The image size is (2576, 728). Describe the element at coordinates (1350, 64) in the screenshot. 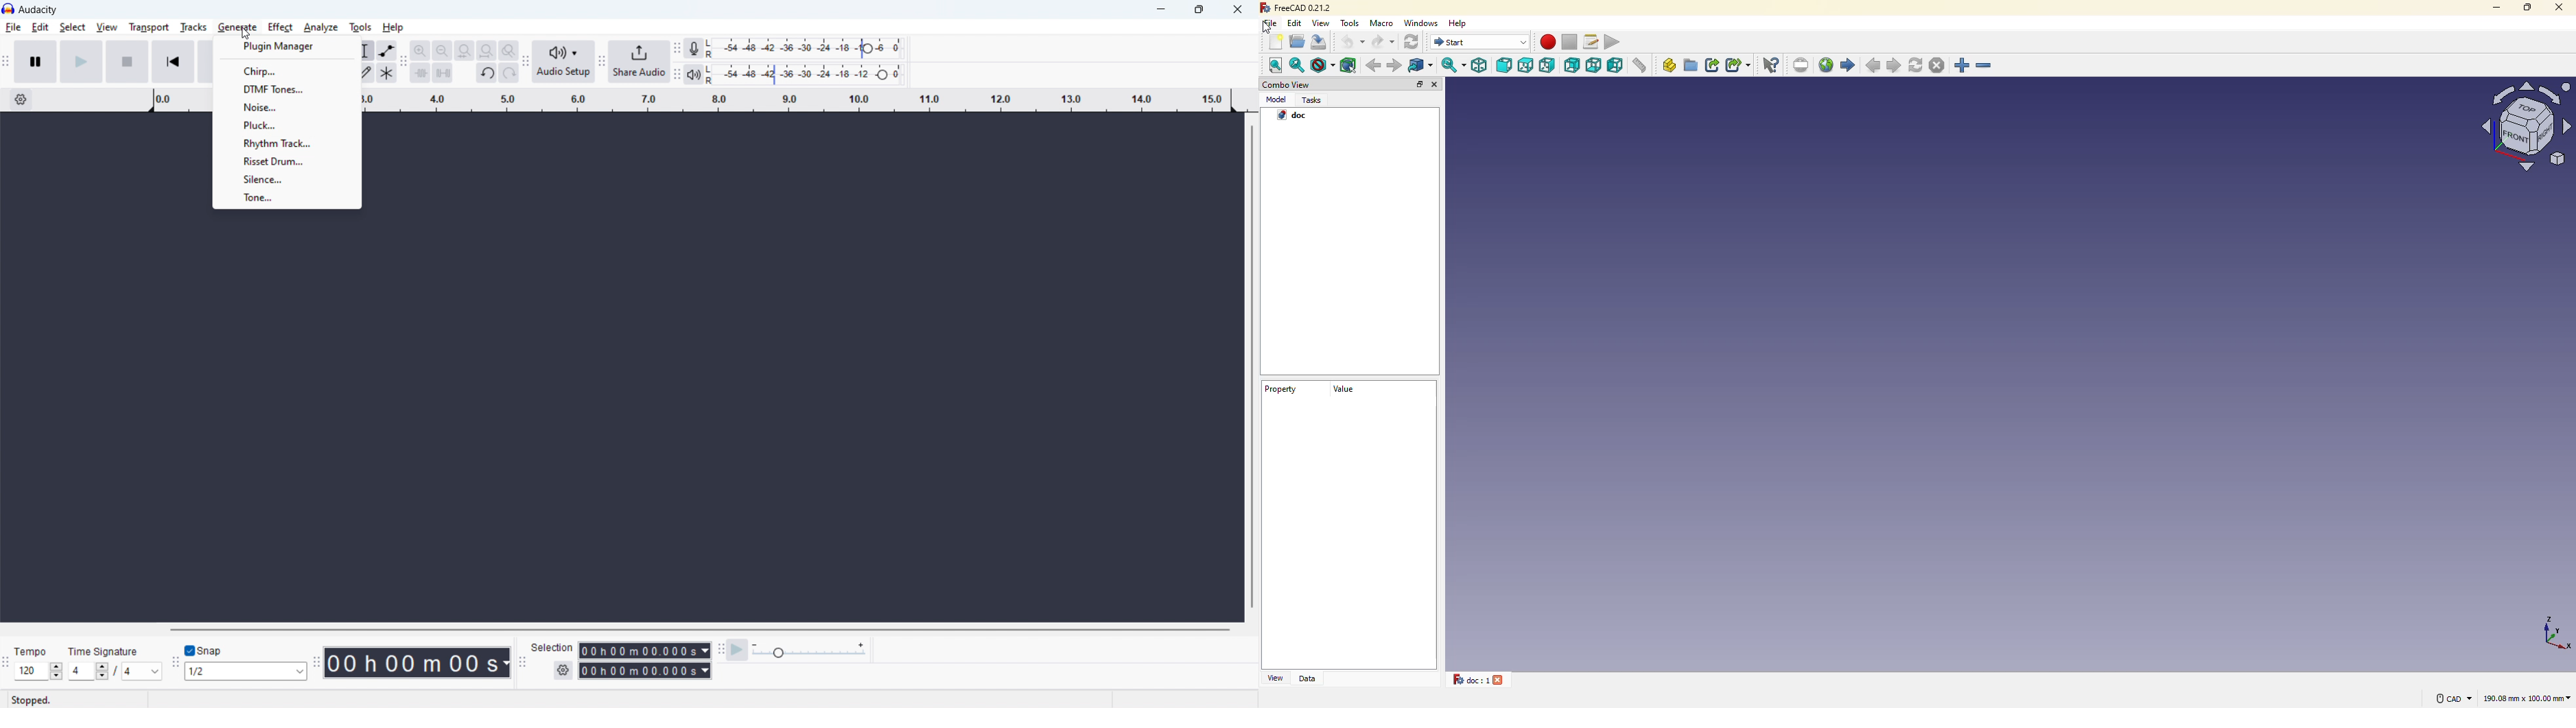

I see `bounding box` at that location.